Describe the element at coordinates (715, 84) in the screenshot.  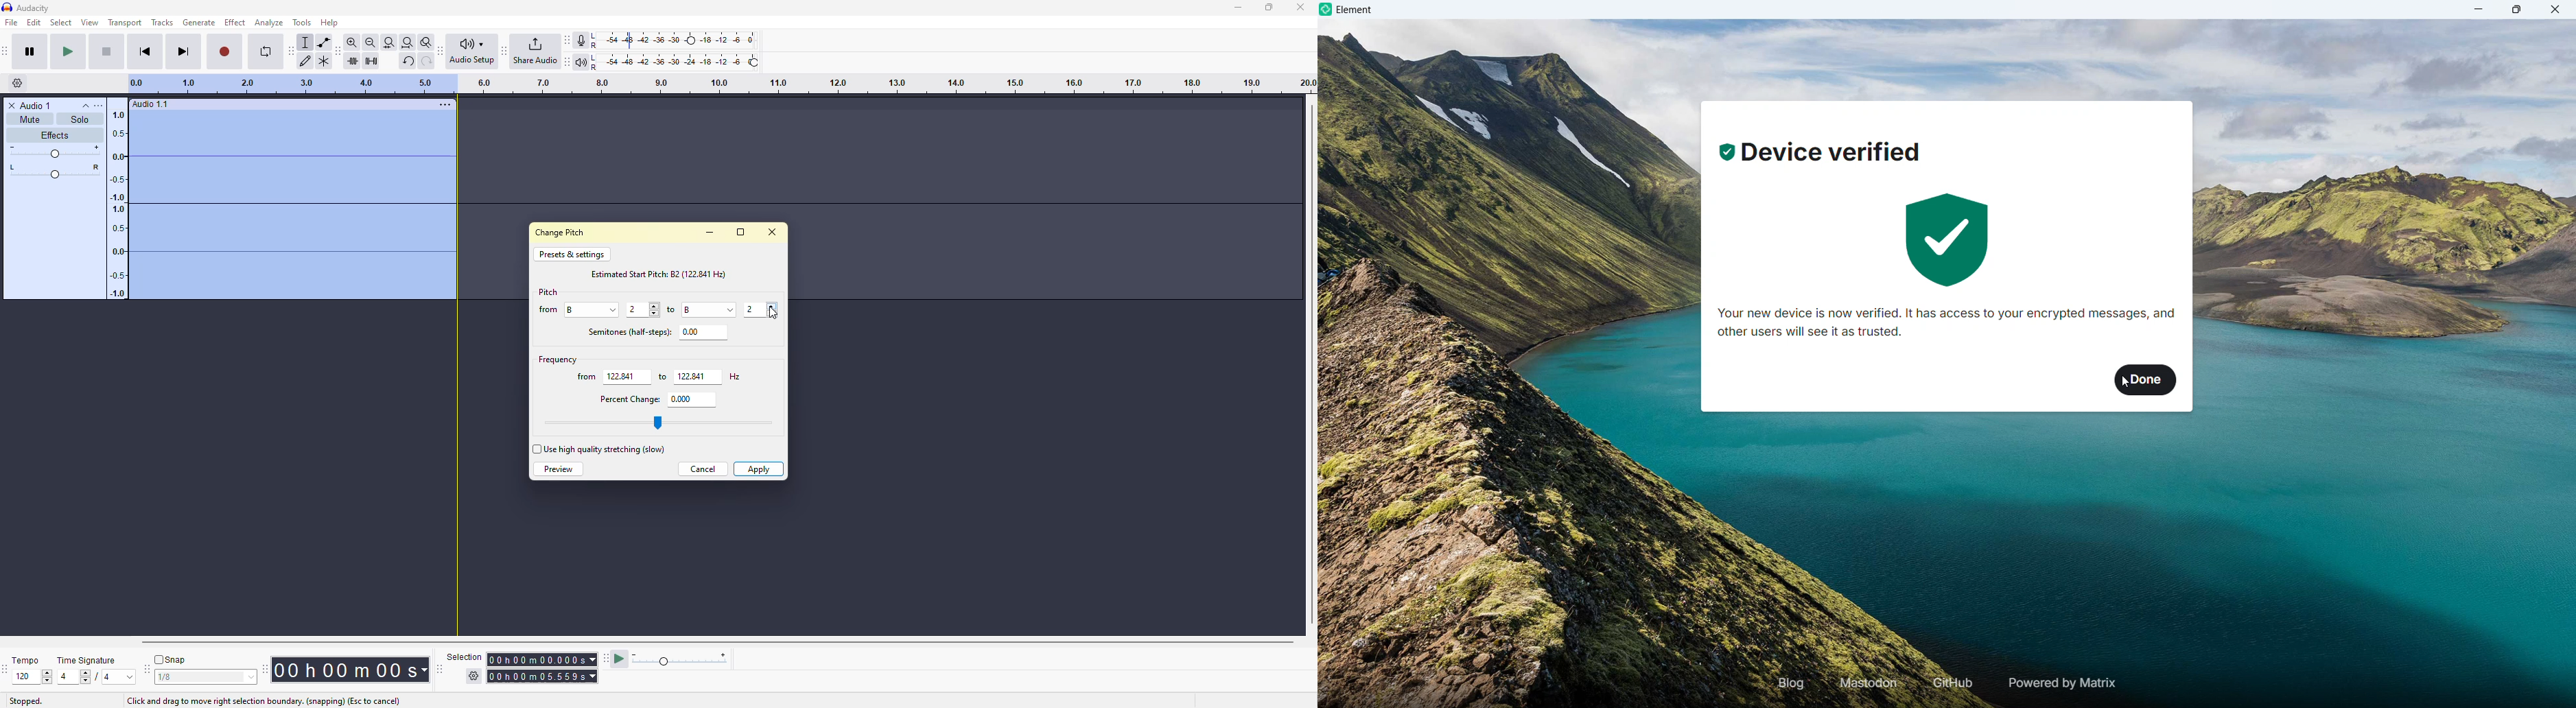
I see `click and drag to define looping region` at that location.